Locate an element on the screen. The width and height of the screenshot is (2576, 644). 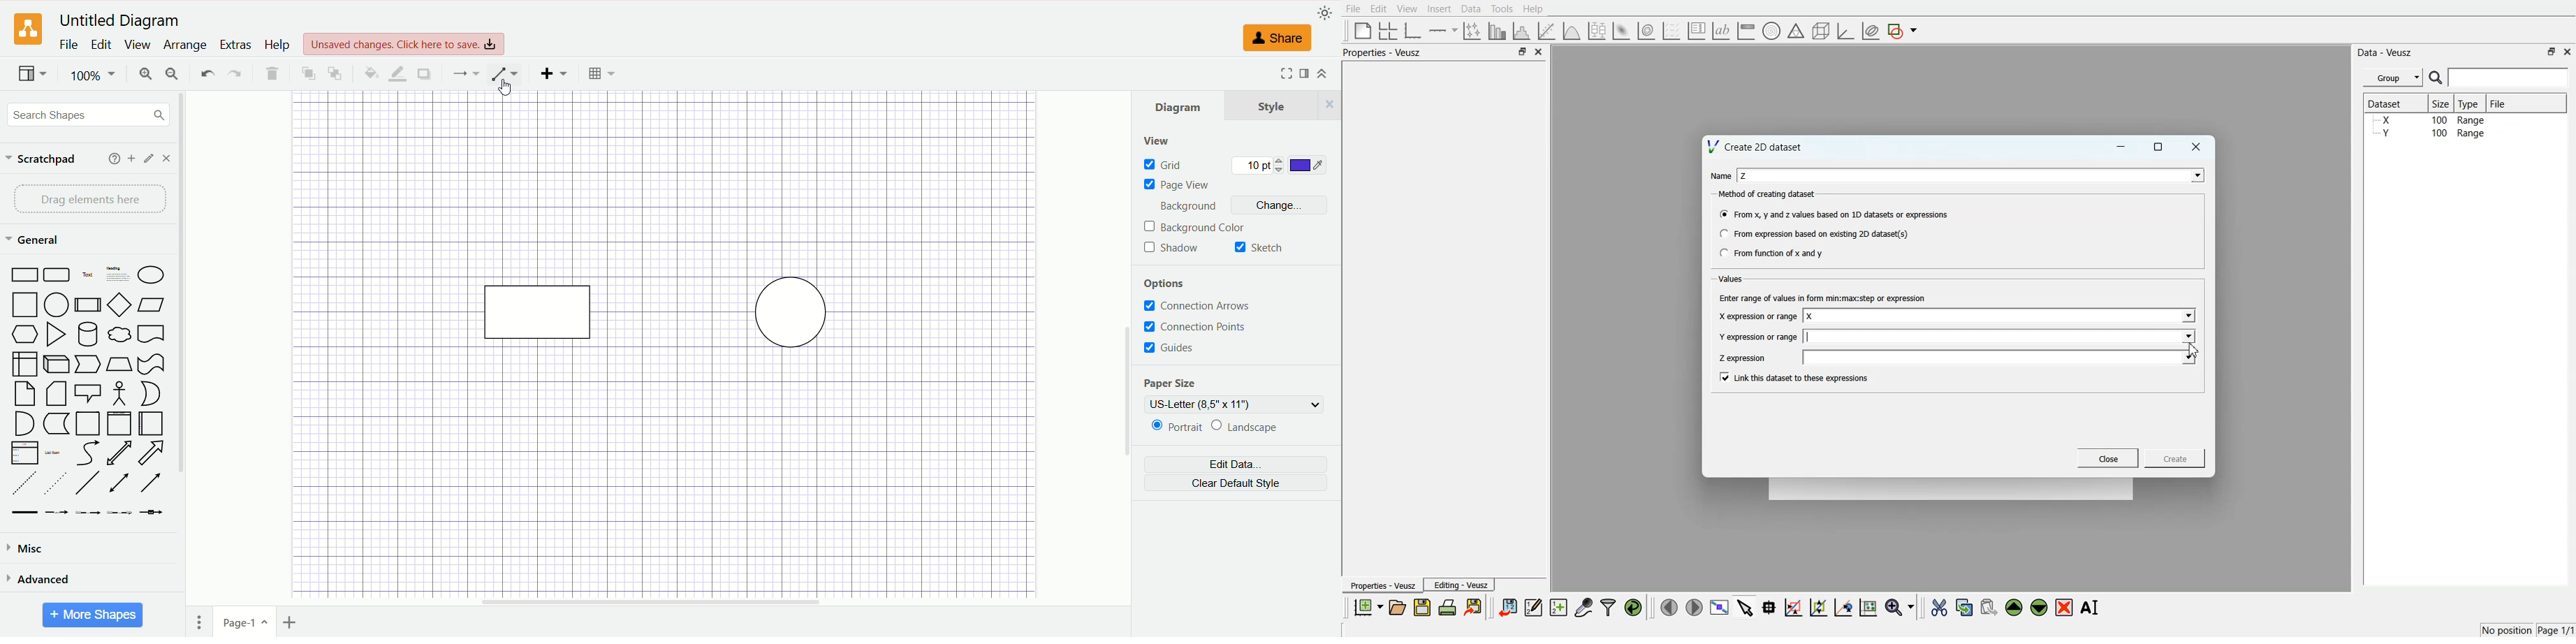
search shapes is located at coordinates (86, 115).